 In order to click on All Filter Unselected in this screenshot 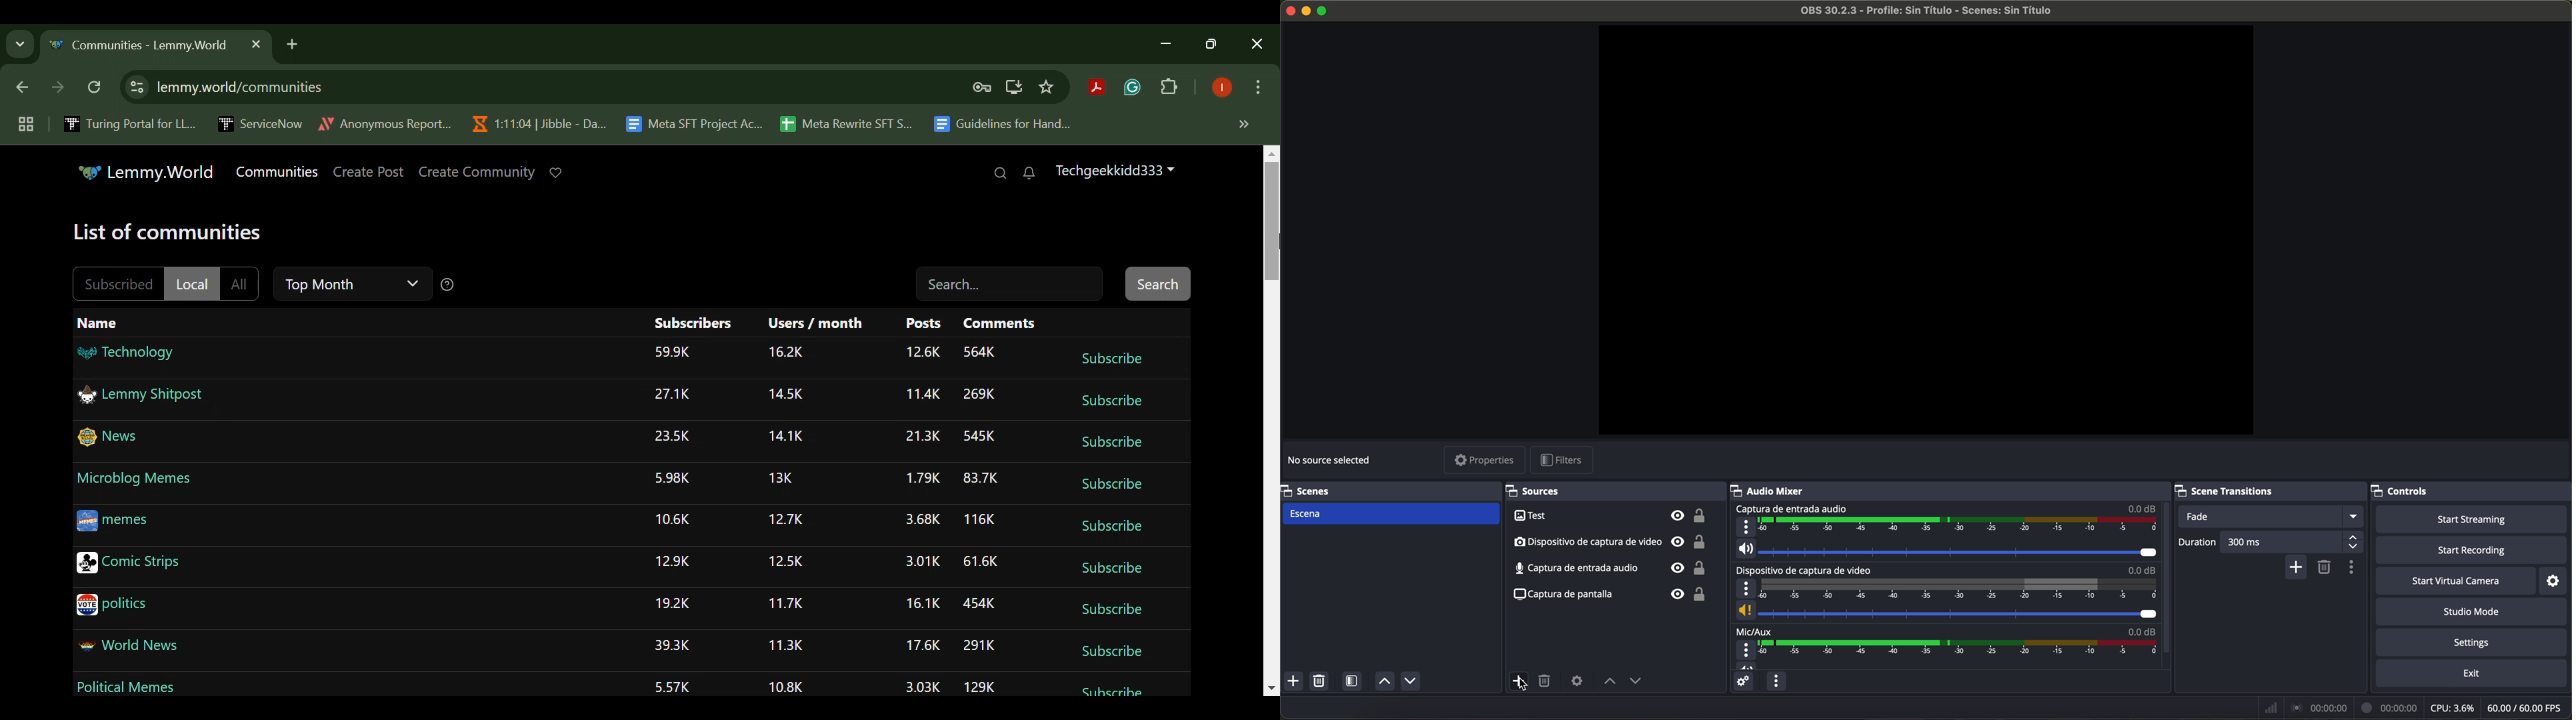, I will do `click(240, 282)`.